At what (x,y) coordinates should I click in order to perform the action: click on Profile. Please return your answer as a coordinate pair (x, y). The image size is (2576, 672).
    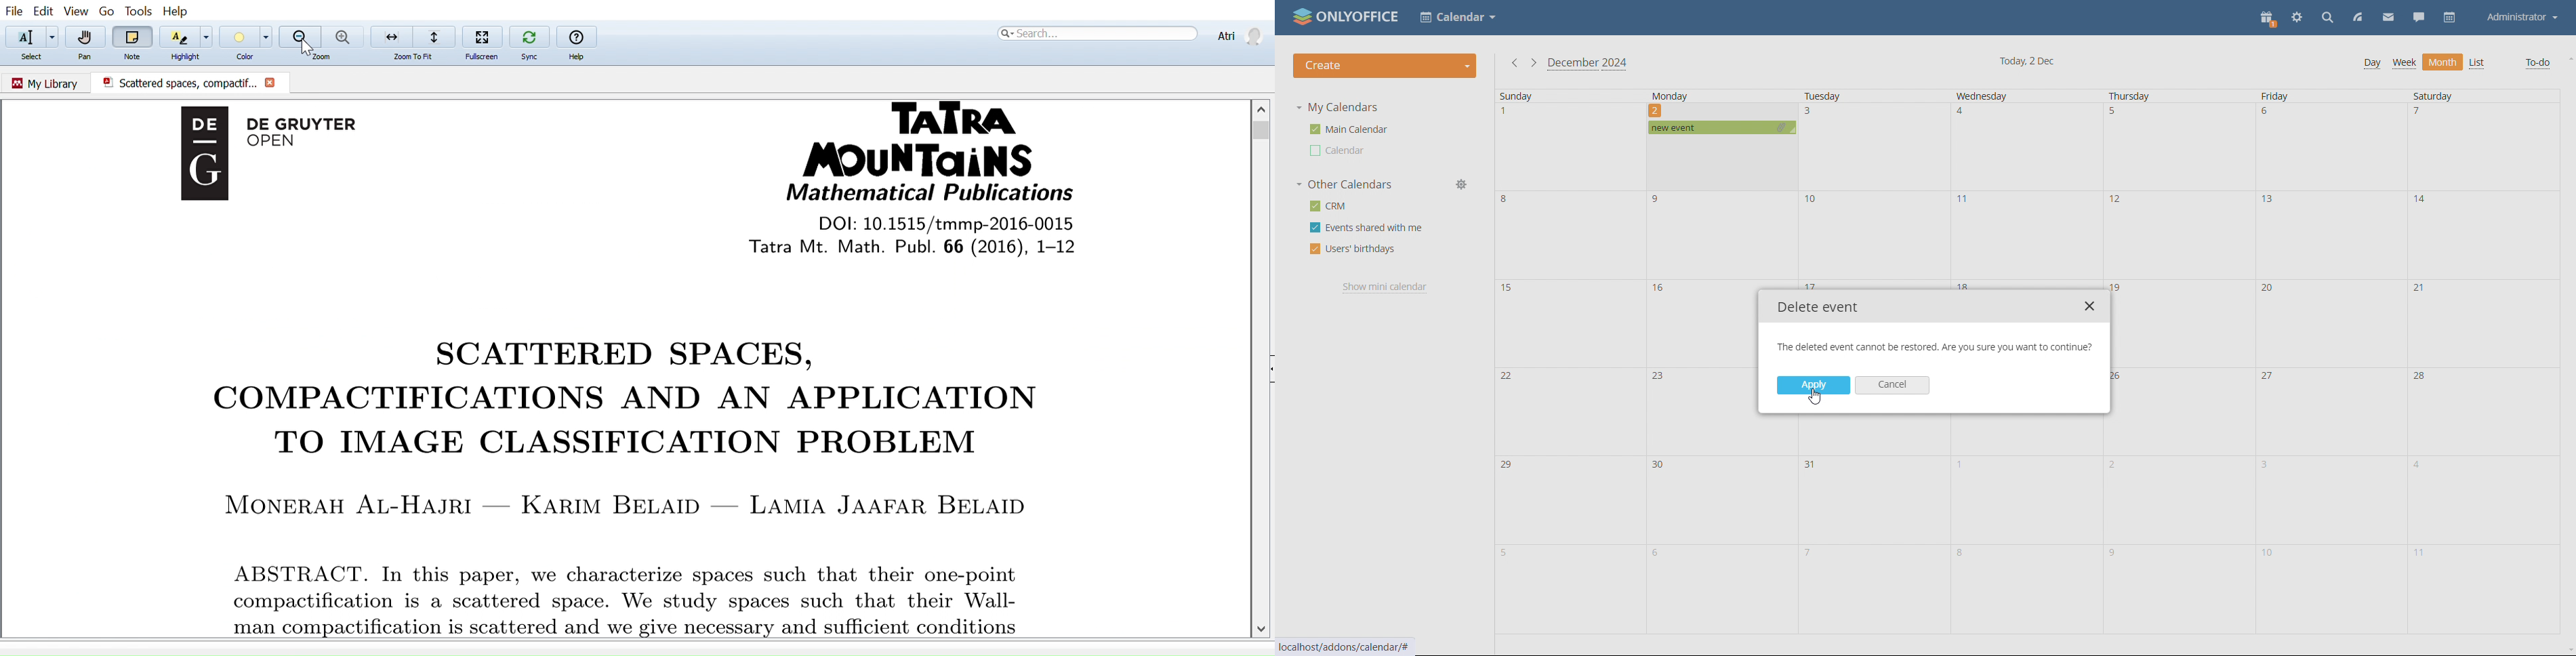
    Looking at the image, I should click on (1238, 35).